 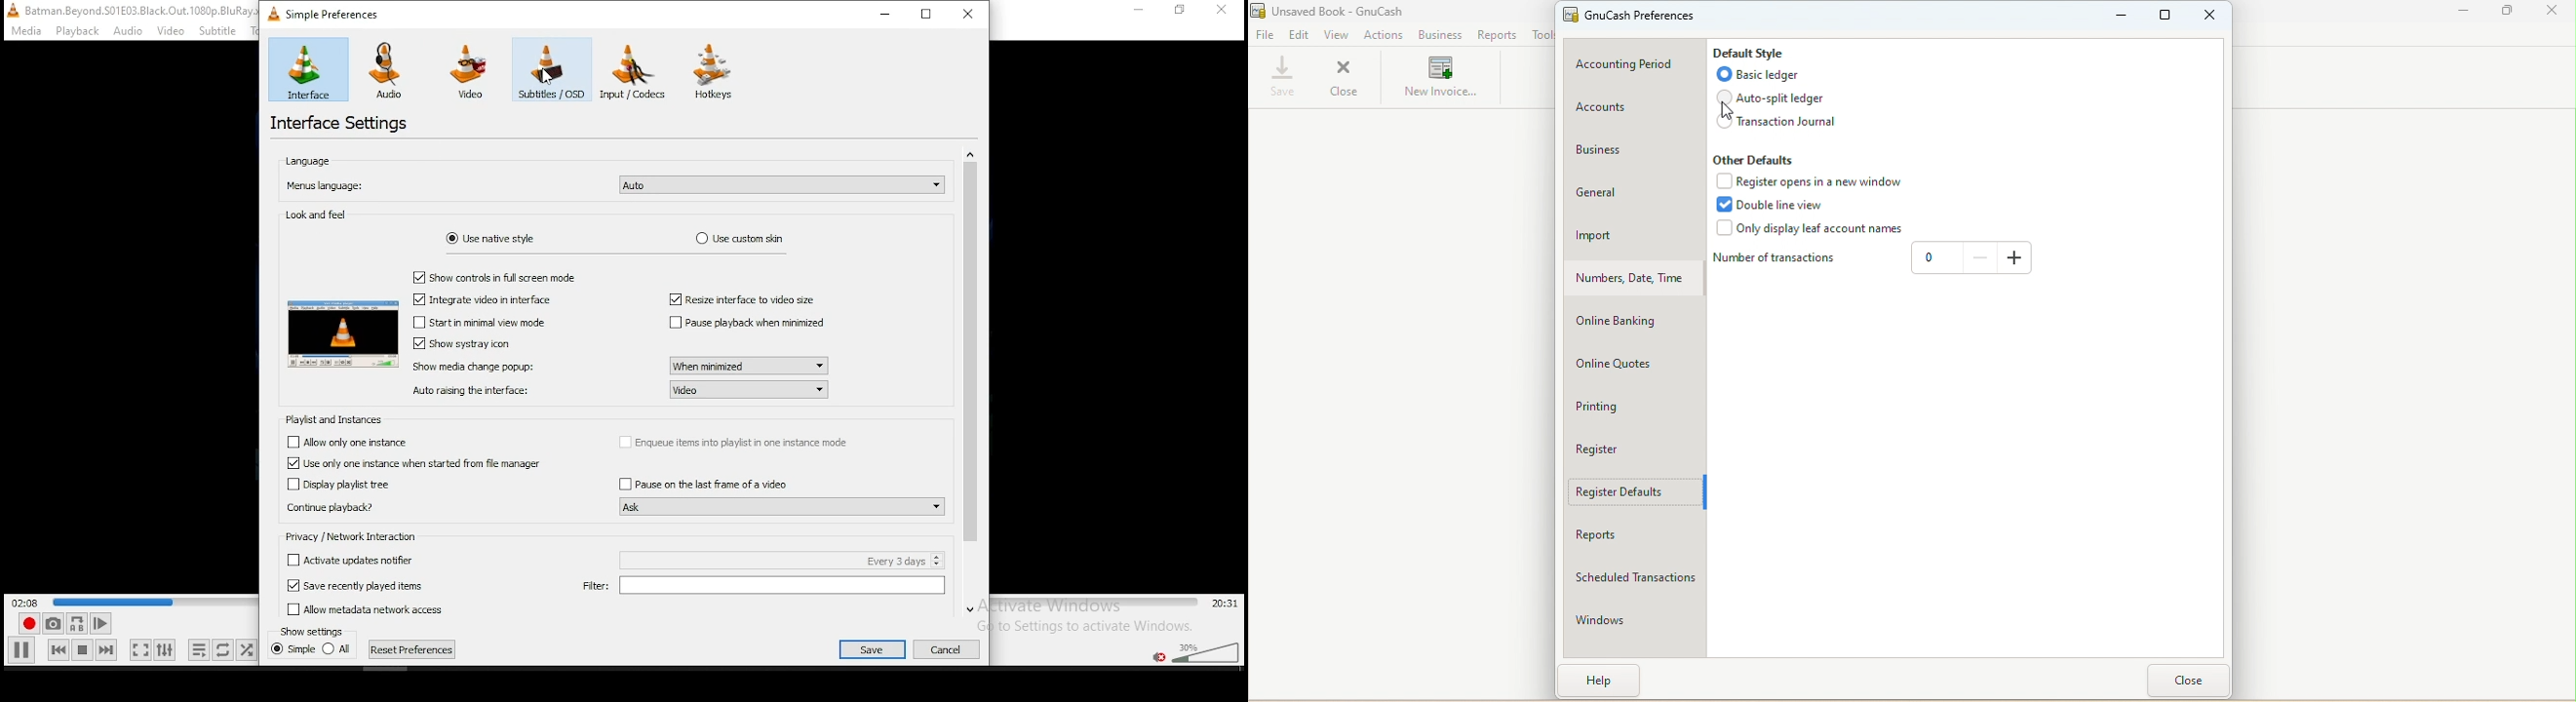 I want to click on , so click(x=76, y=31).